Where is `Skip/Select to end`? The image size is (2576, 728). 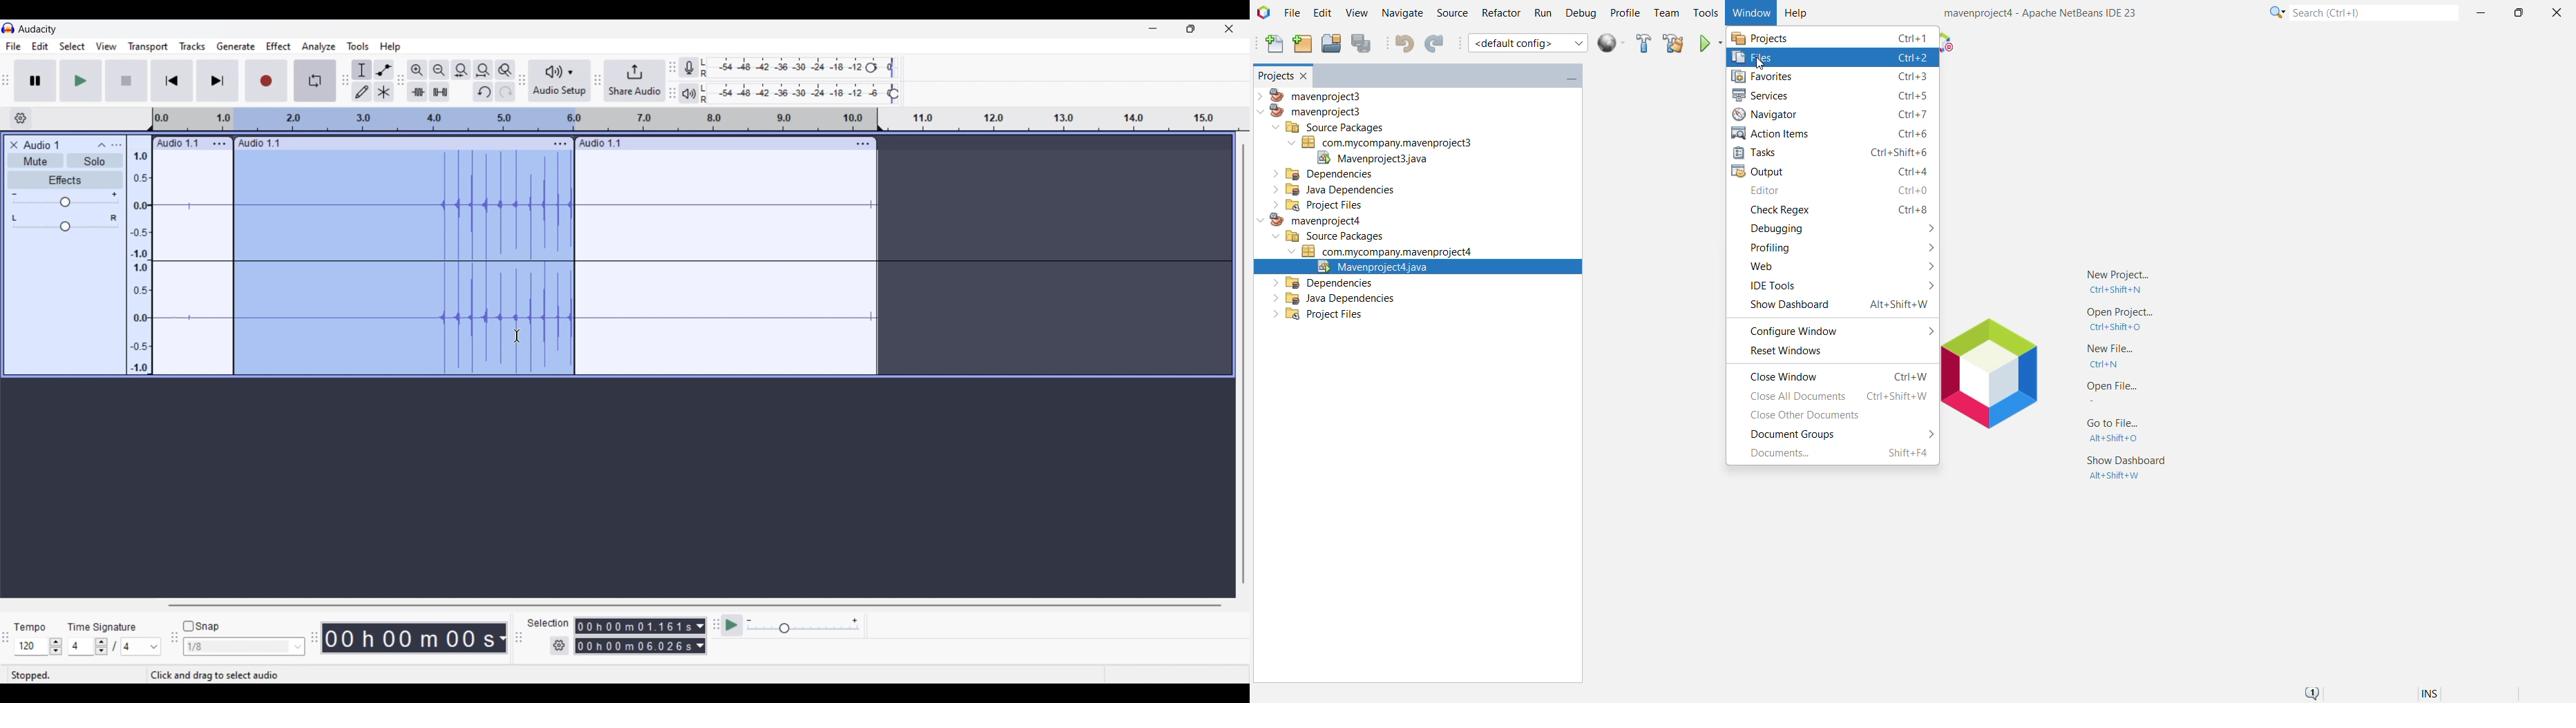
Skip/Select to end is located at coordinates (217, 80).